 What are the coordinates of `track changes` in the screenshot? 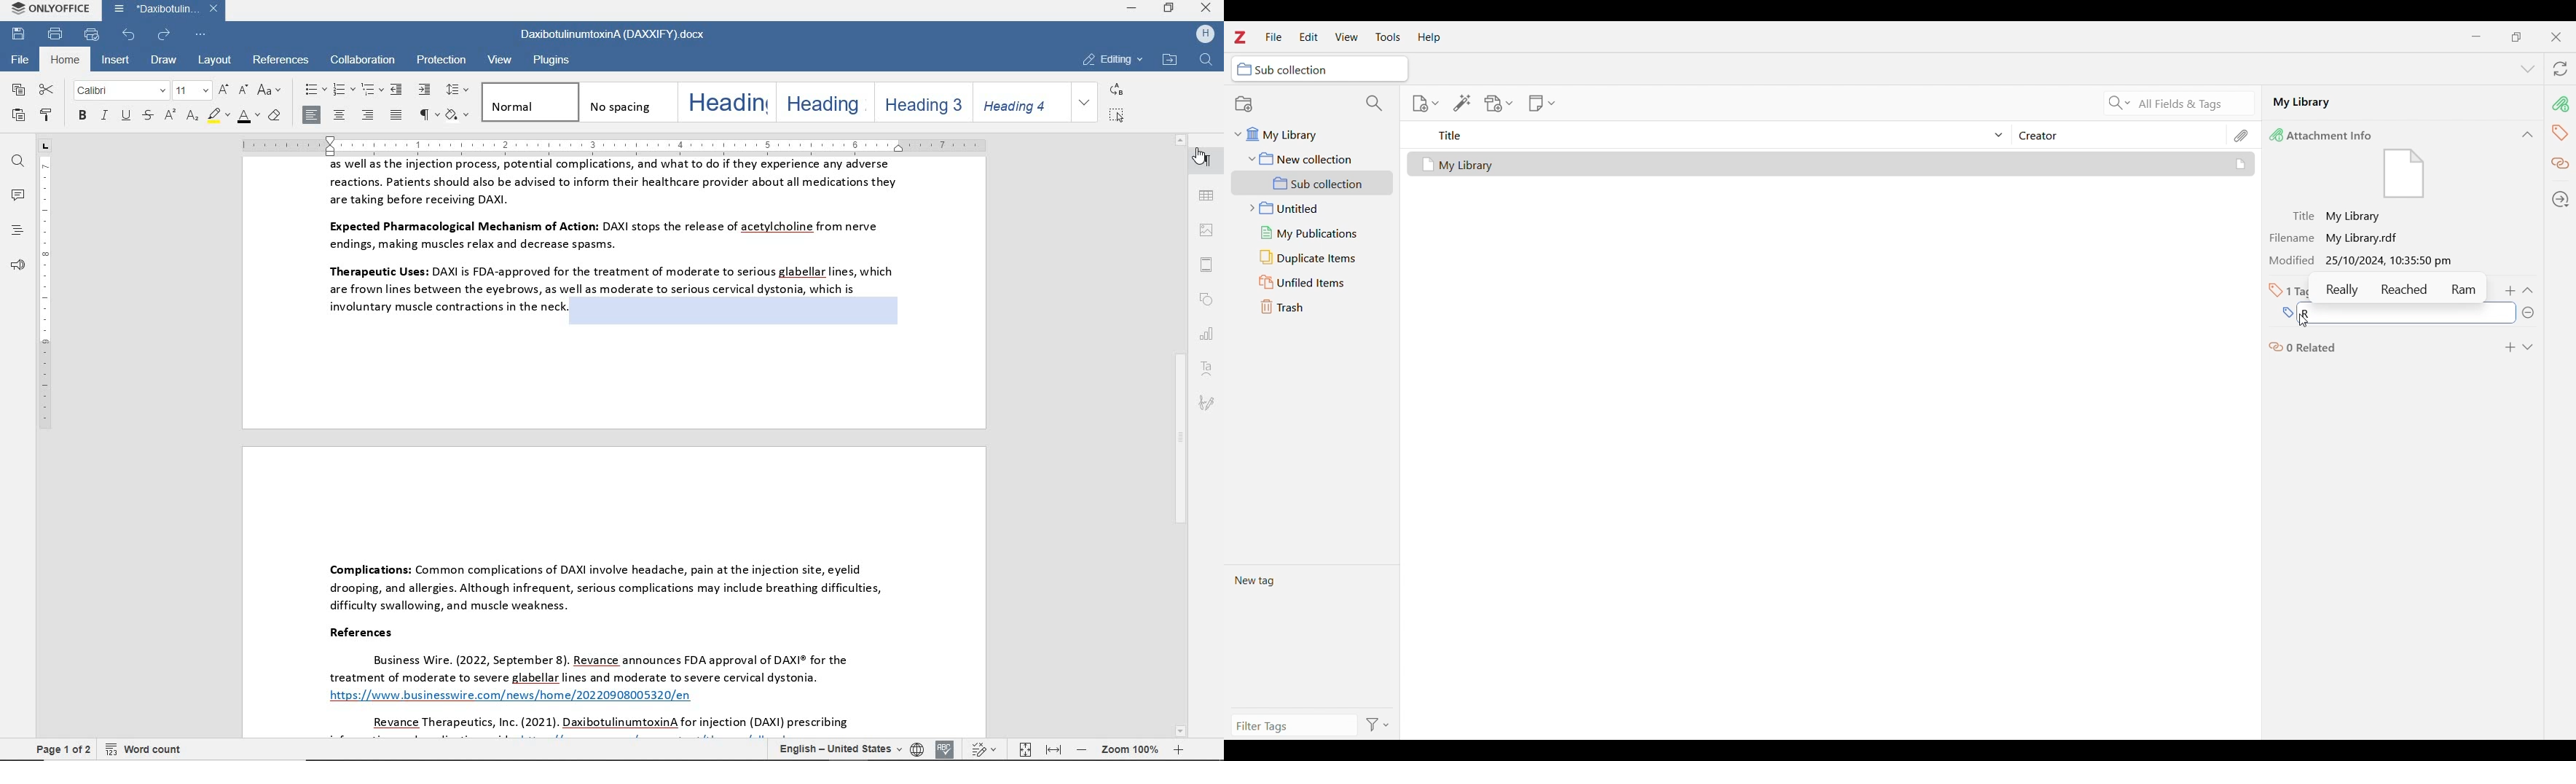 It's located at (986, 749).